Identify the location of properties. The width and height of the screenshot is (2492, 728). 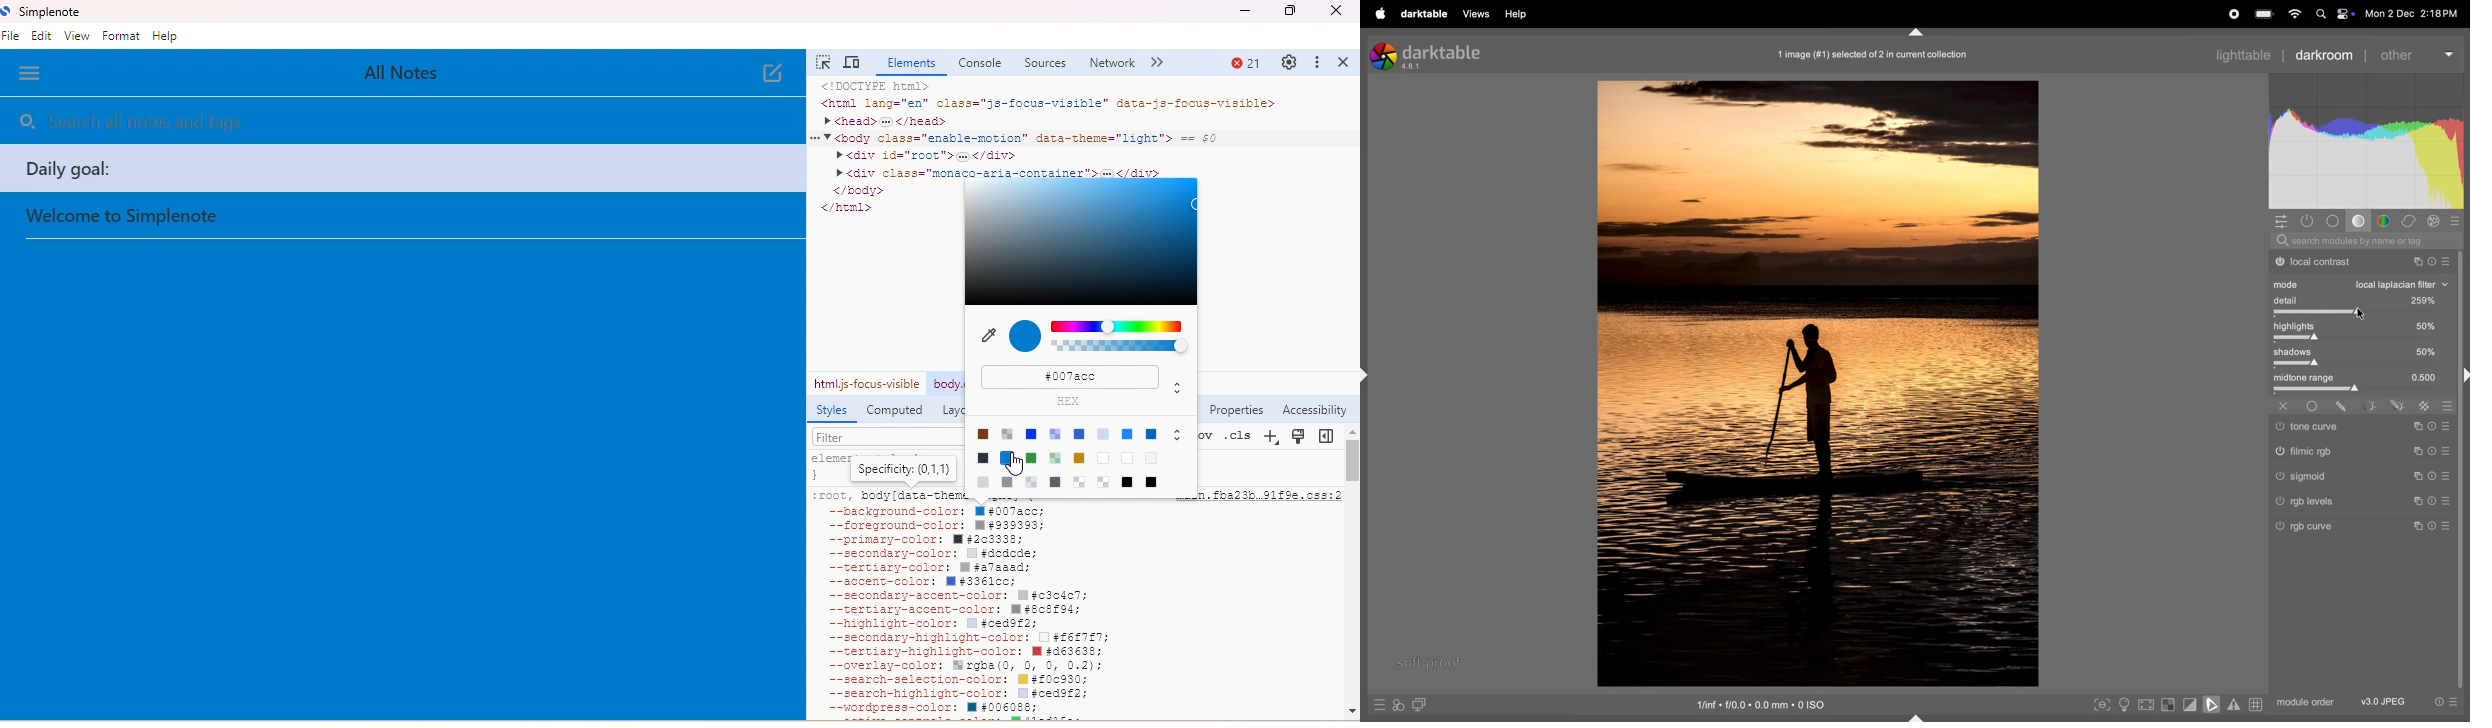
(1236, 410).